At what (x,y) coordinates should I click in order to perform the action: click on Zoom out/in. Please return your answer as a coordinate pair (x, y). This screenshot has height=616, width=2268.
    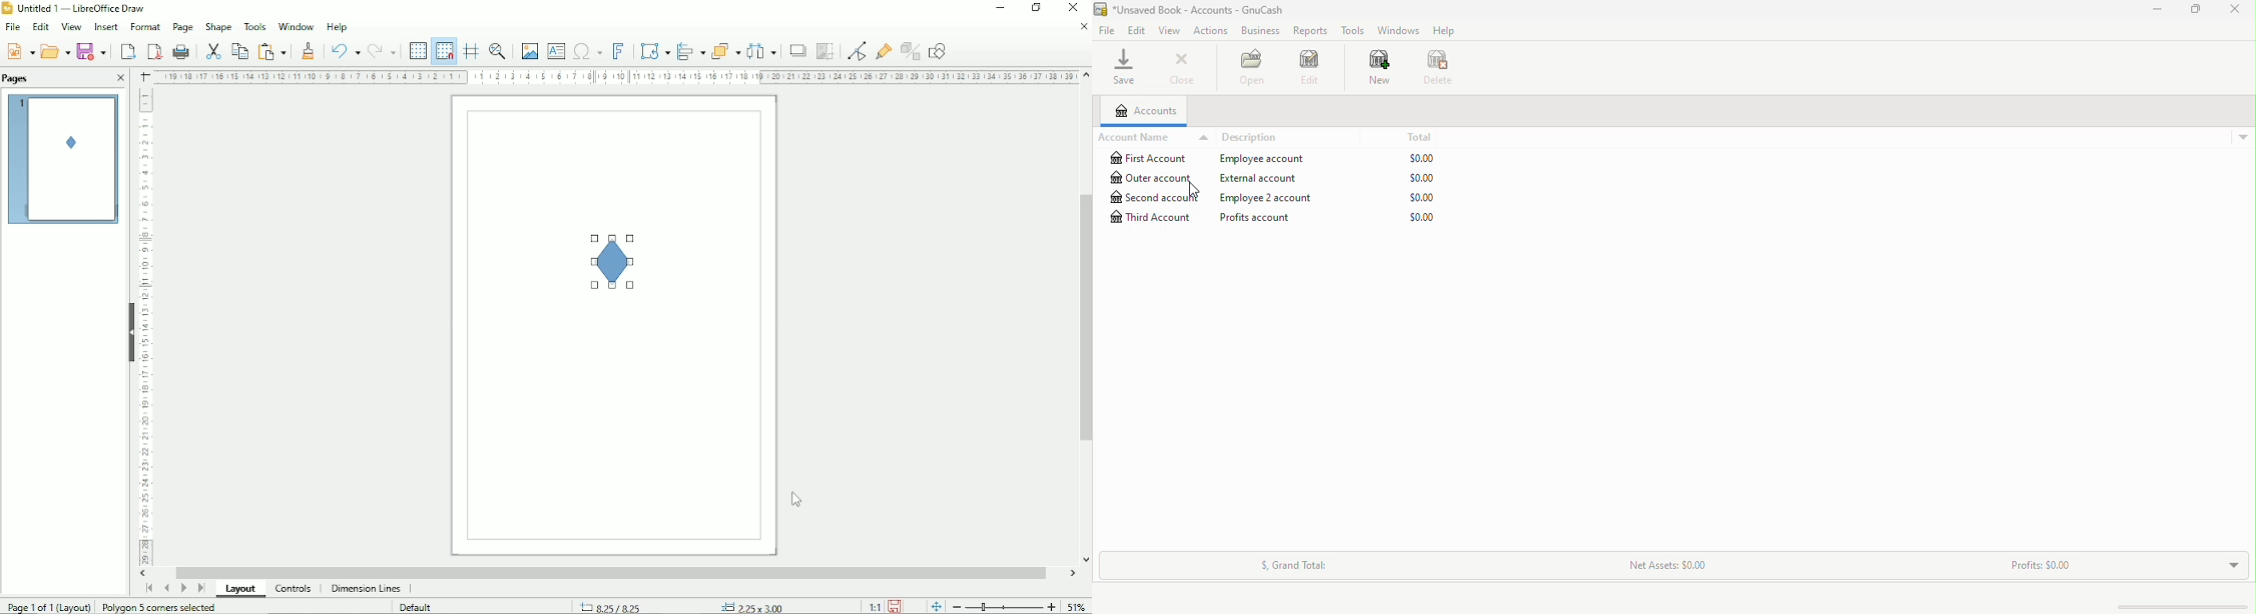
    Looking at the image, I should click on (1003, 605).